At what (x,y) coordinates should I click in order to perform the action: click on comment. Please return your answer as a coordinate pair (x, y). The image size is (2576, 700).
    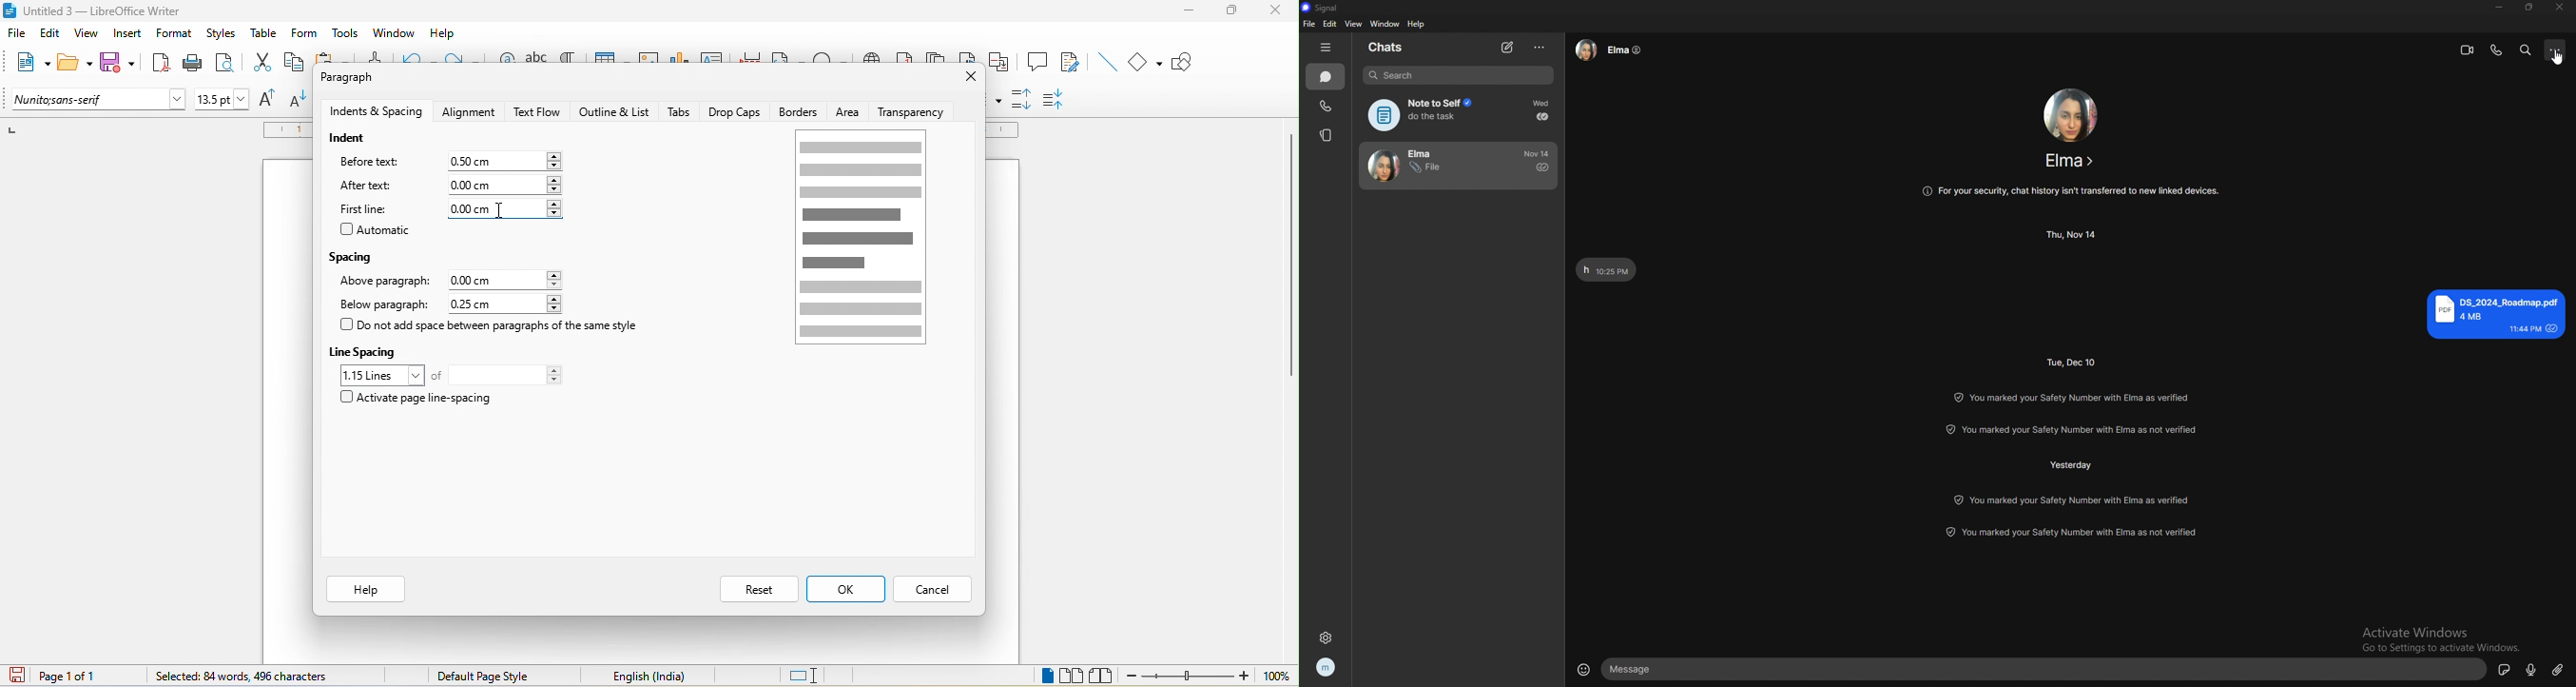
    Looking at the image, I should click on (1037, 60).